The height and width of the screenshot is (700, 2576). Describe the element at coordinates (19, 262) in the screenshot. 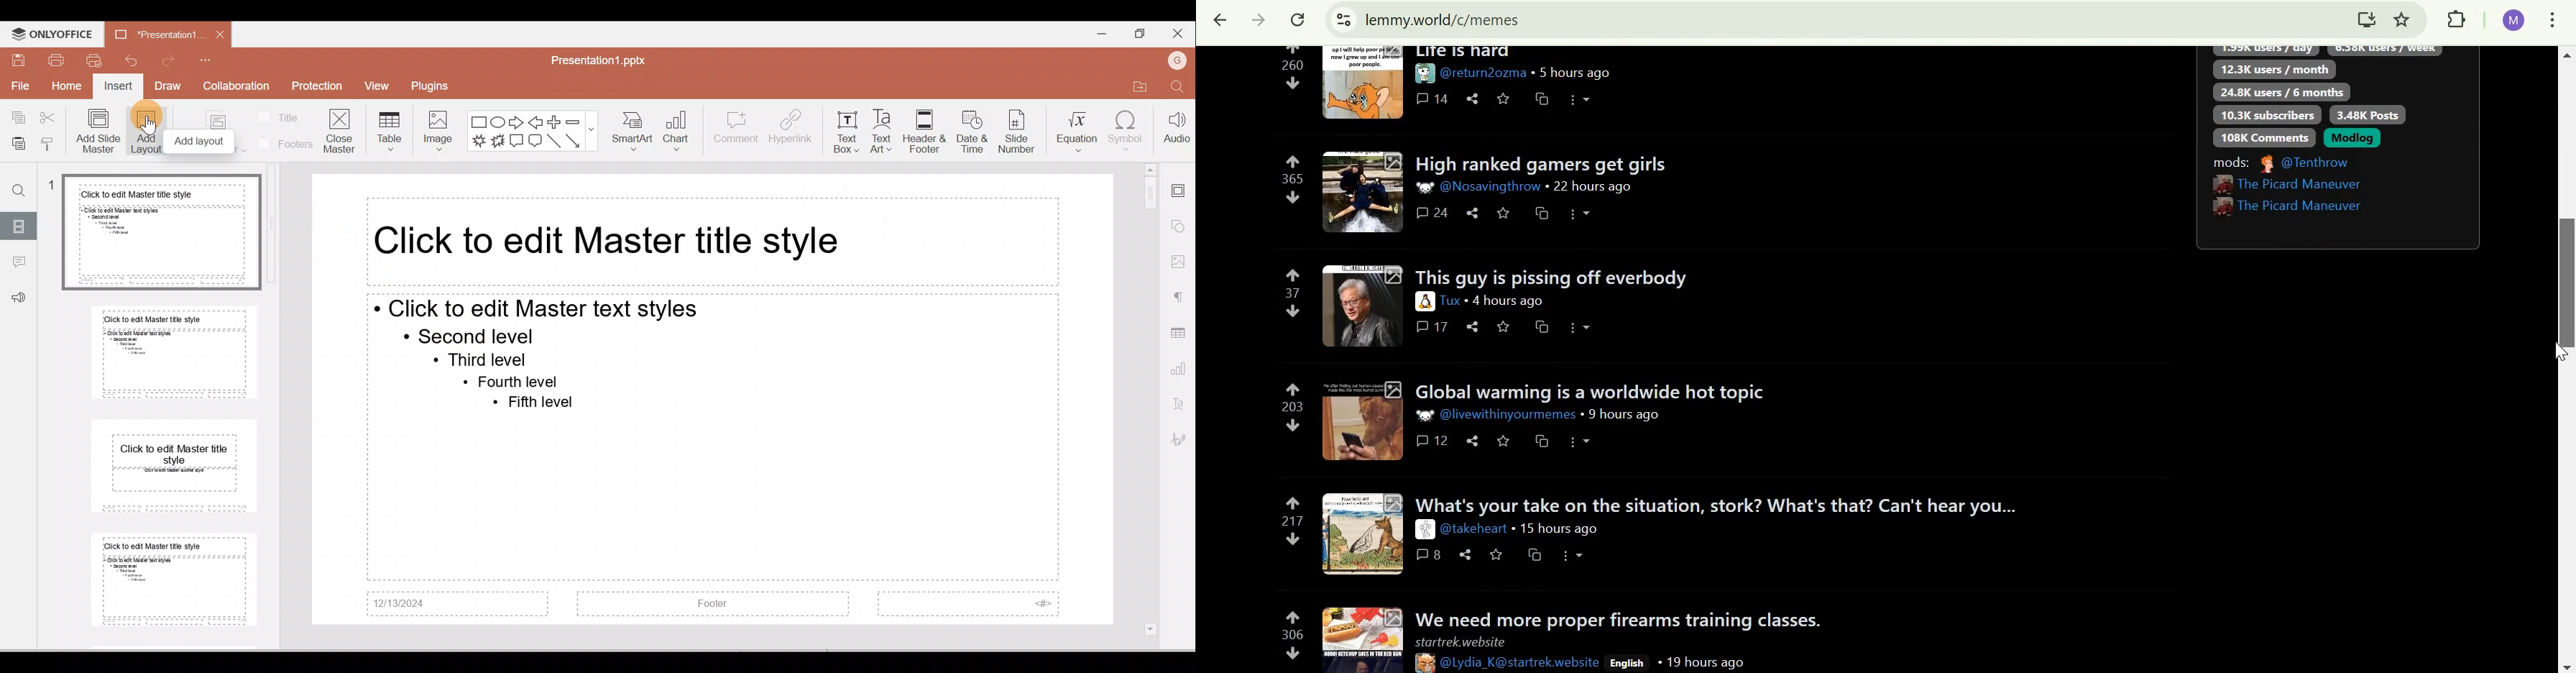

I see `Comment` at that location.